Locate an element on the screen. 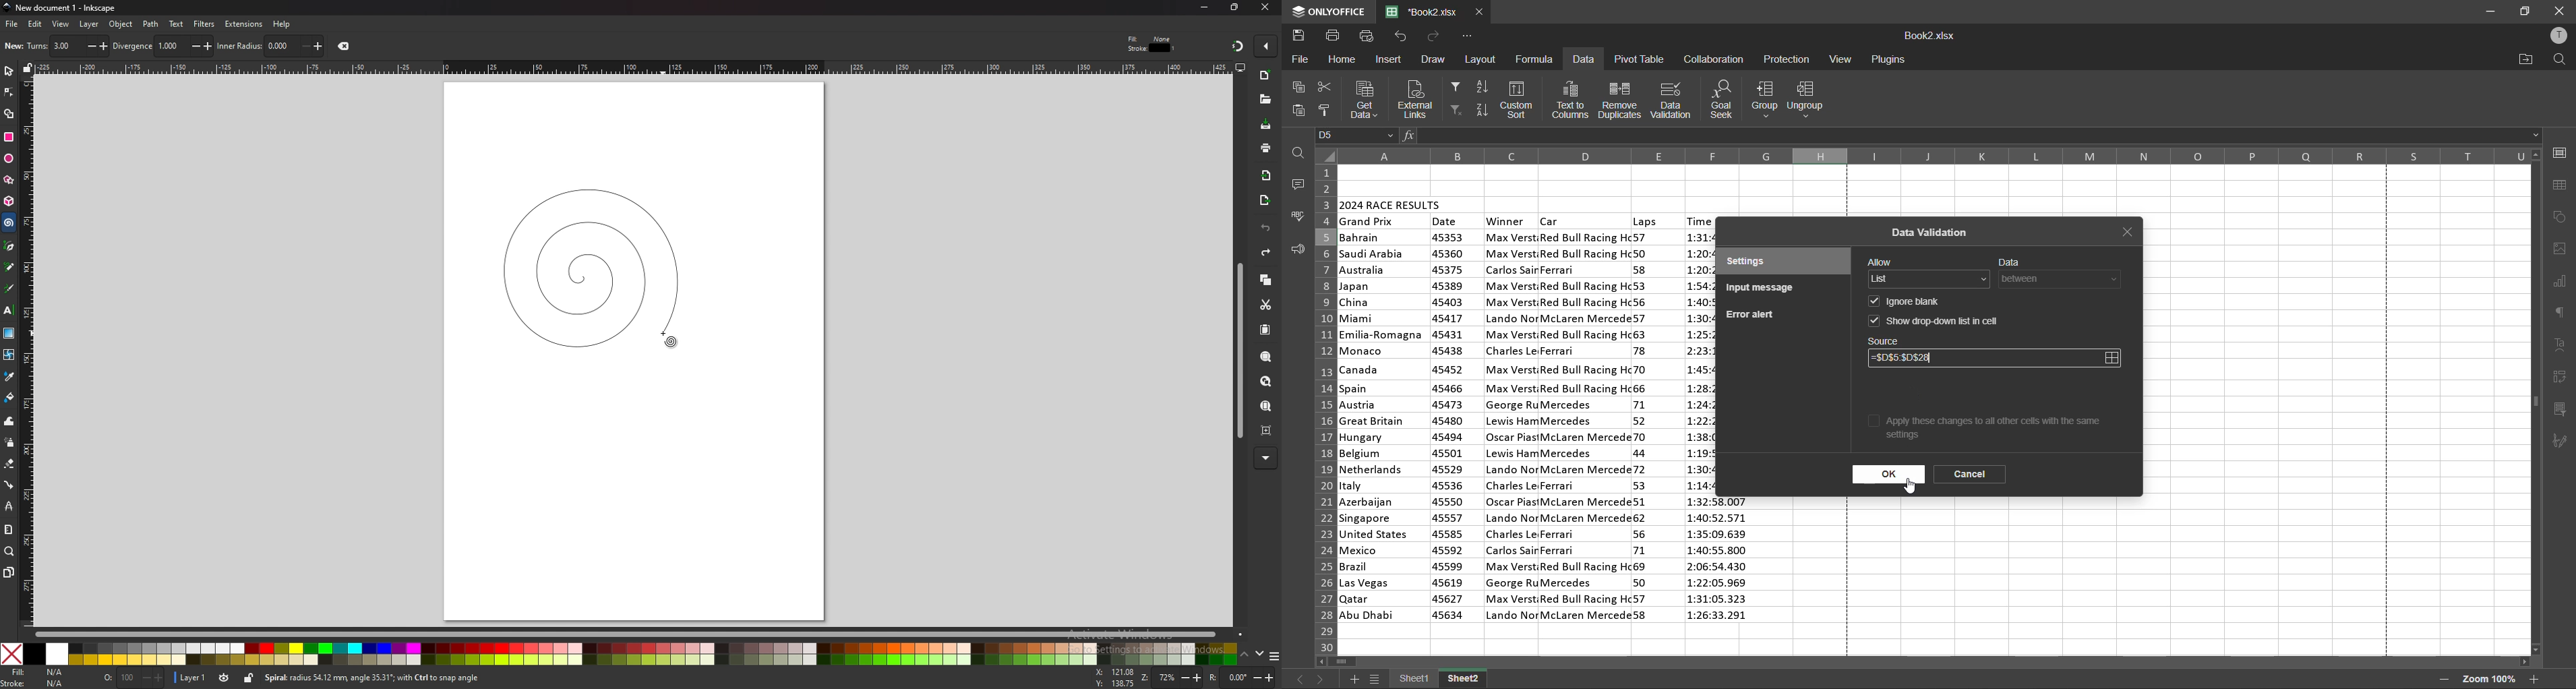 This screenshot has height=700, width=2576. Z: 72% is located at coordinates (1172, 678).